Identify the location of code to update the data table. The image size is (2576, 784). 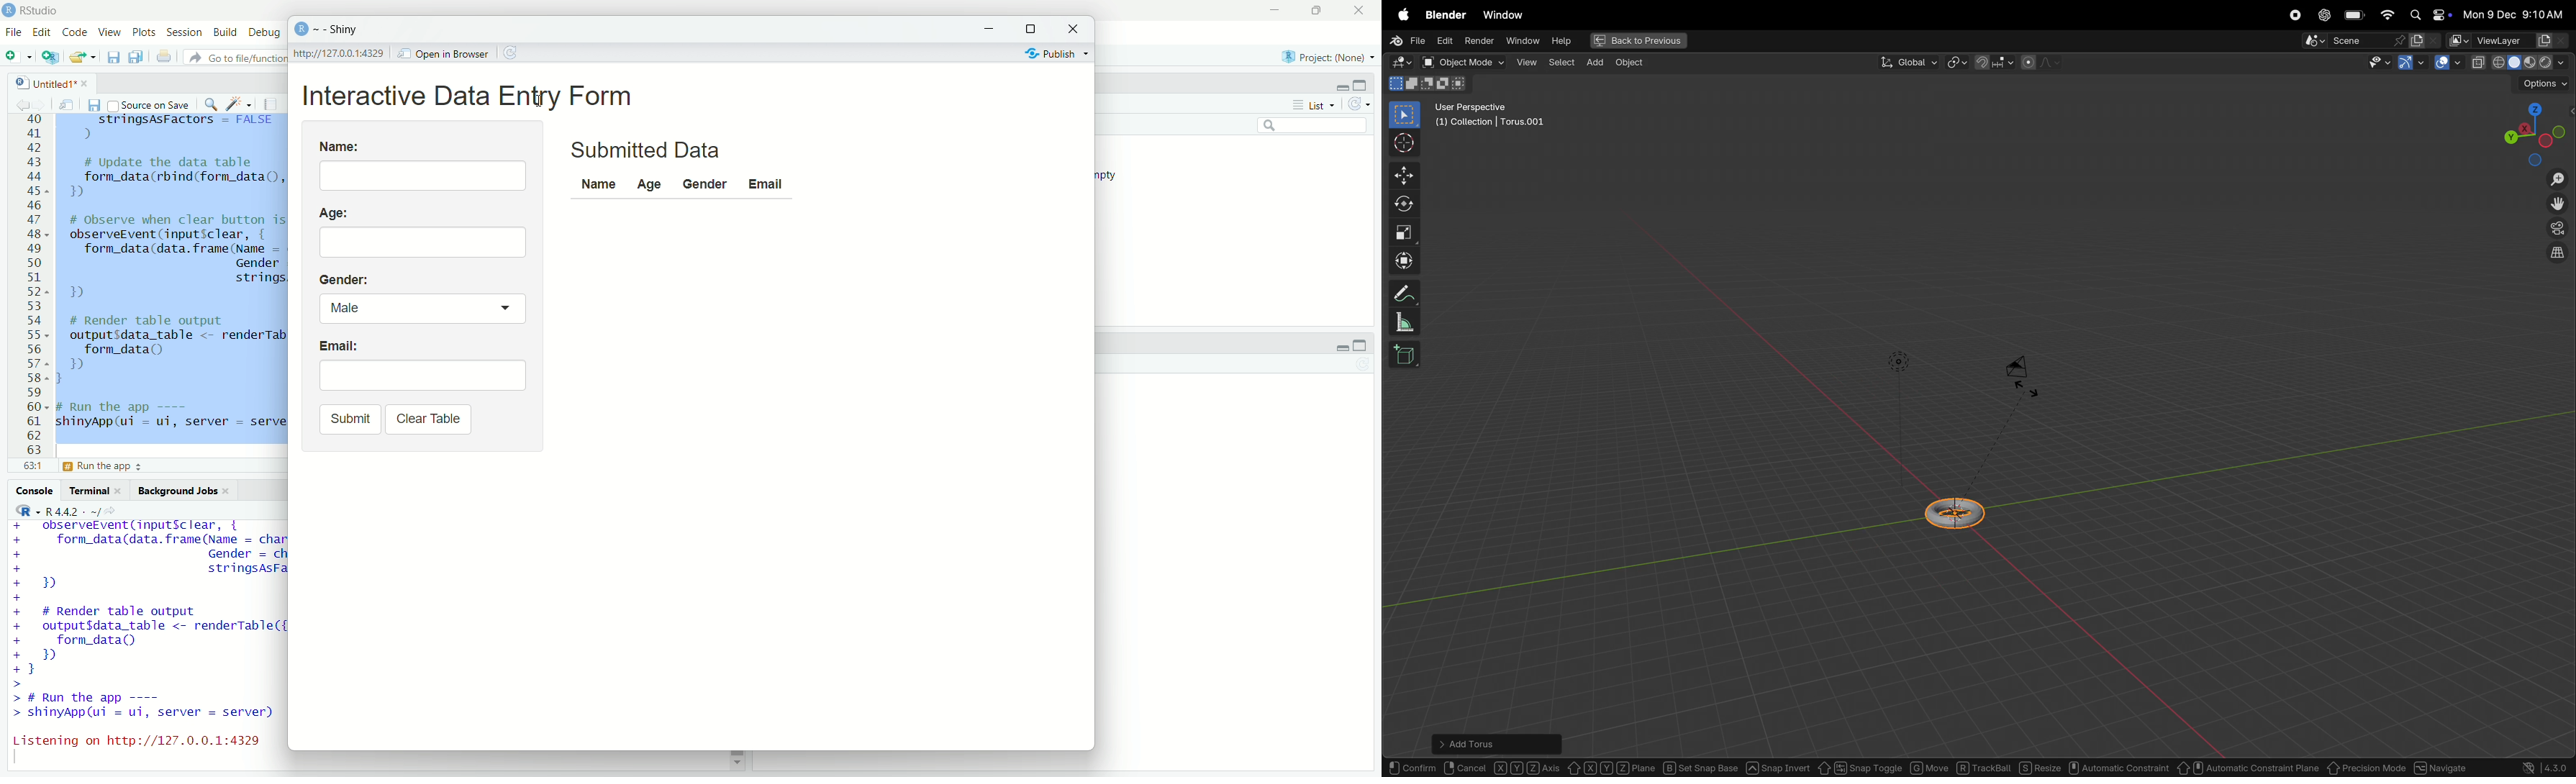
(172, 178).